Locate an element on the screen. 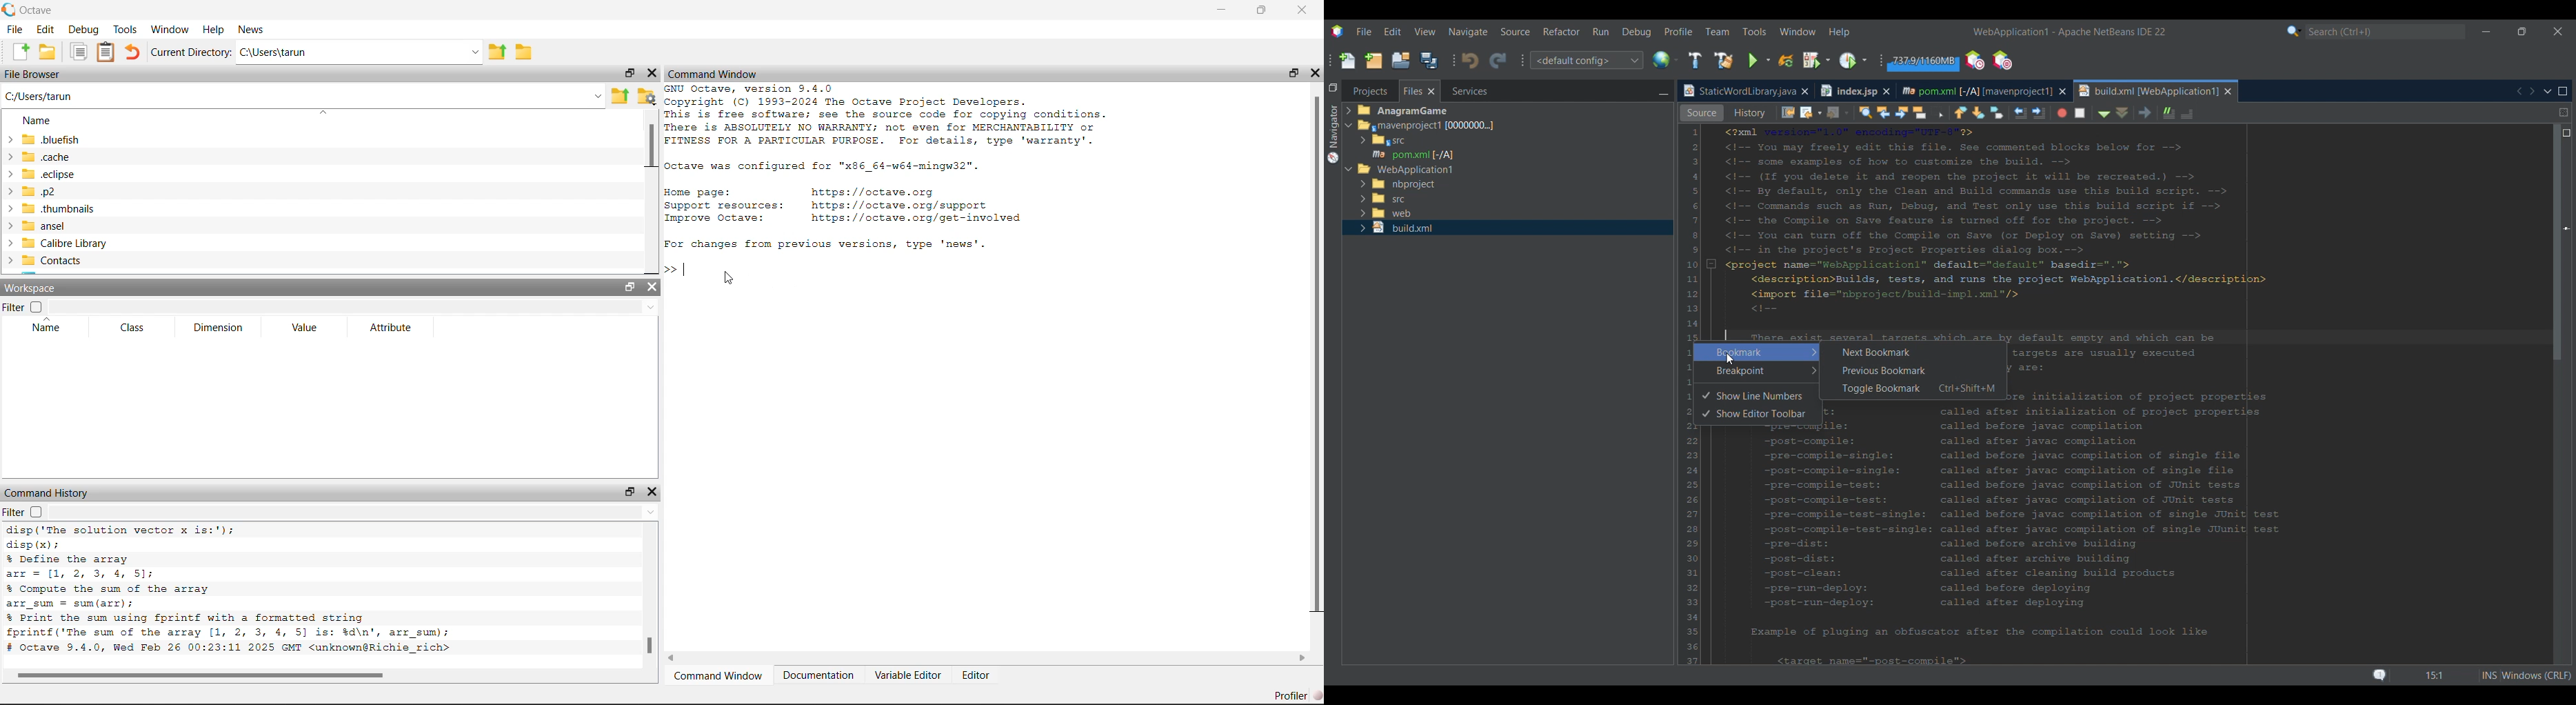 Image resolution: width=2576 pixels, height=728 pixels. Check box is located at coordinates (36, 307).